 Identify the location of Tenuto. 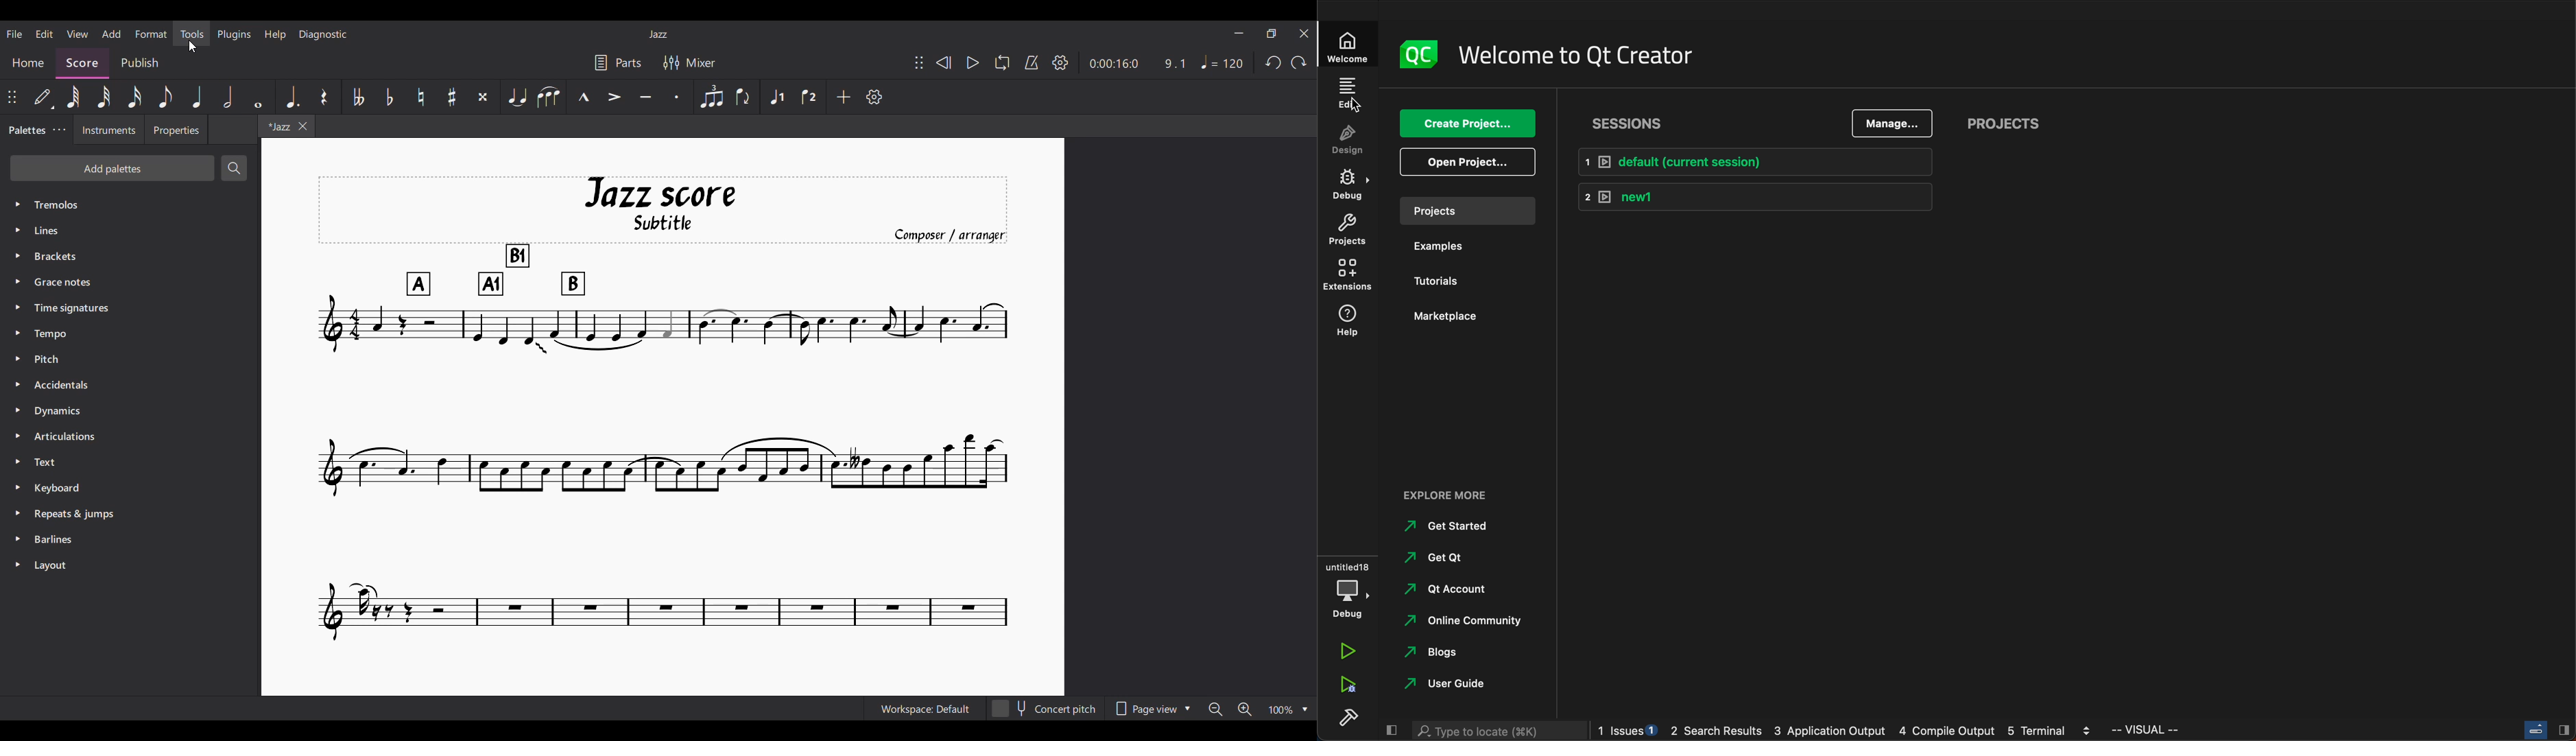
(646, 97).